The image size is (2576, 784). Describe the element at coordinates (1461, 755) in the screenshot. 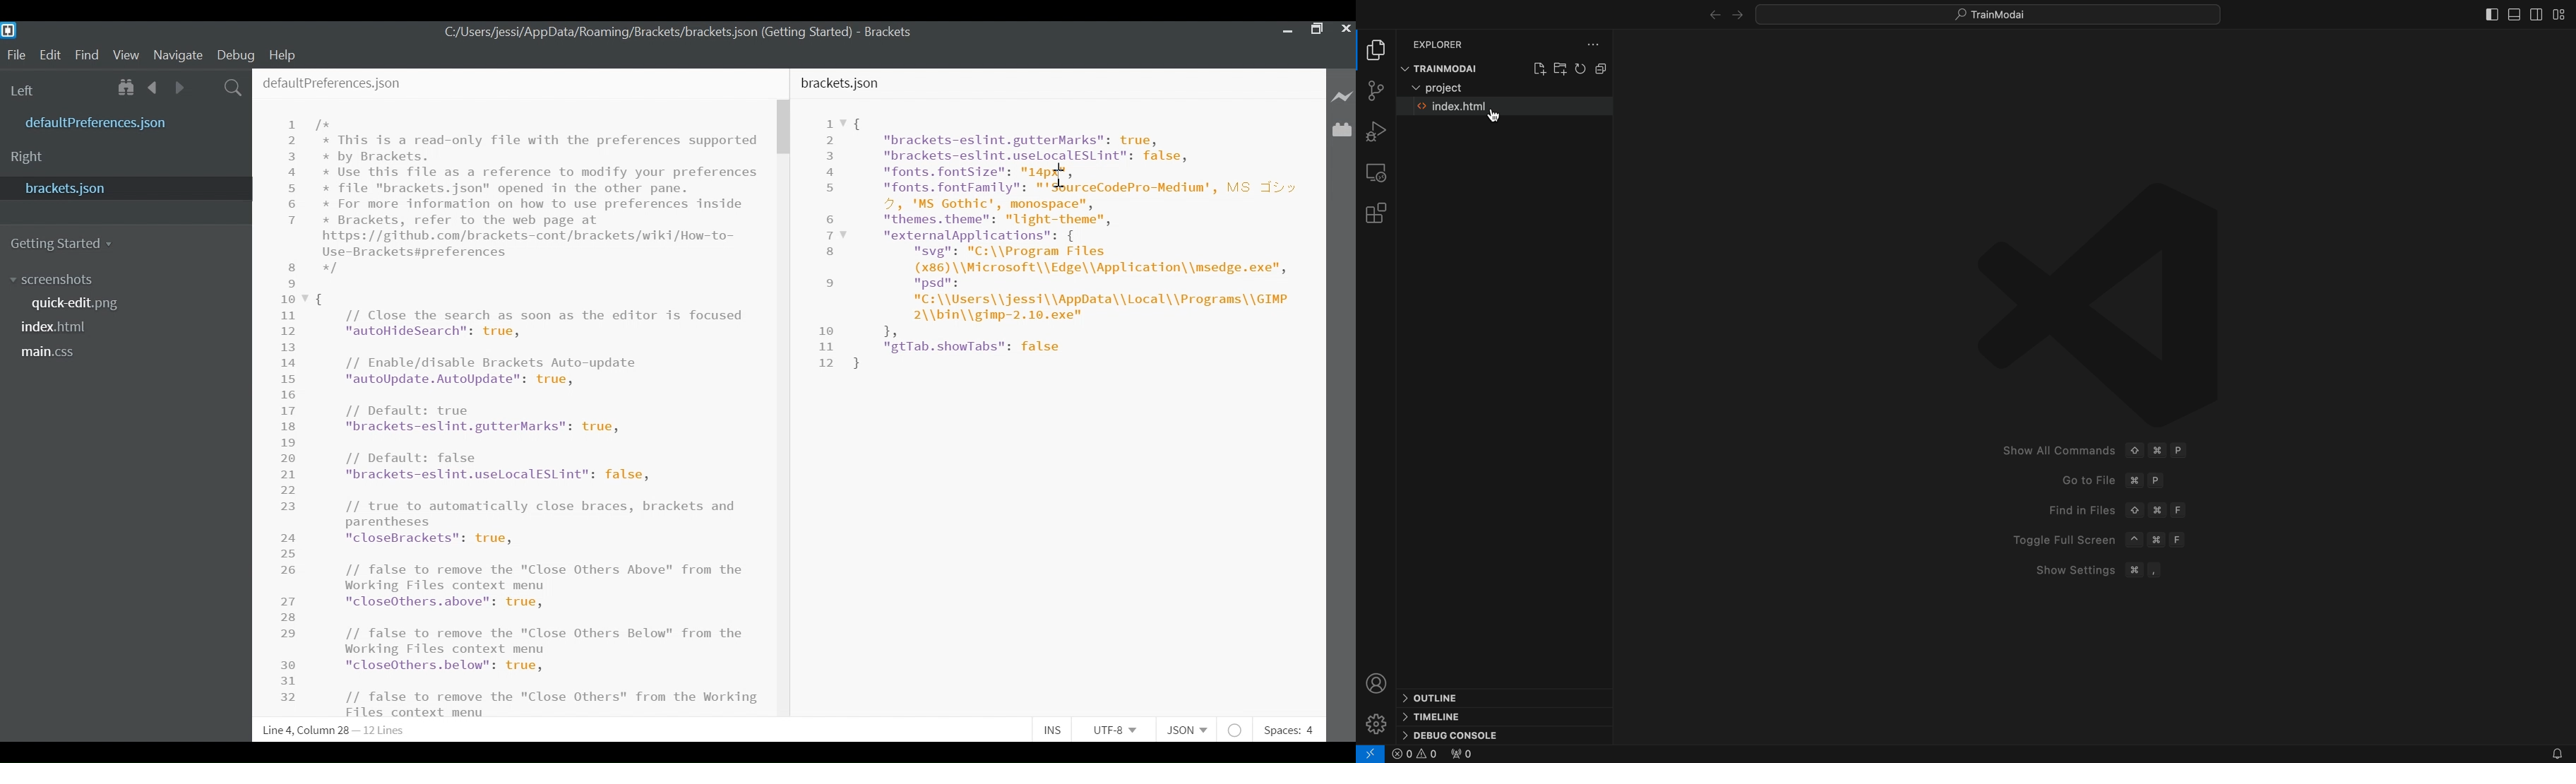

I see `0` at that location.